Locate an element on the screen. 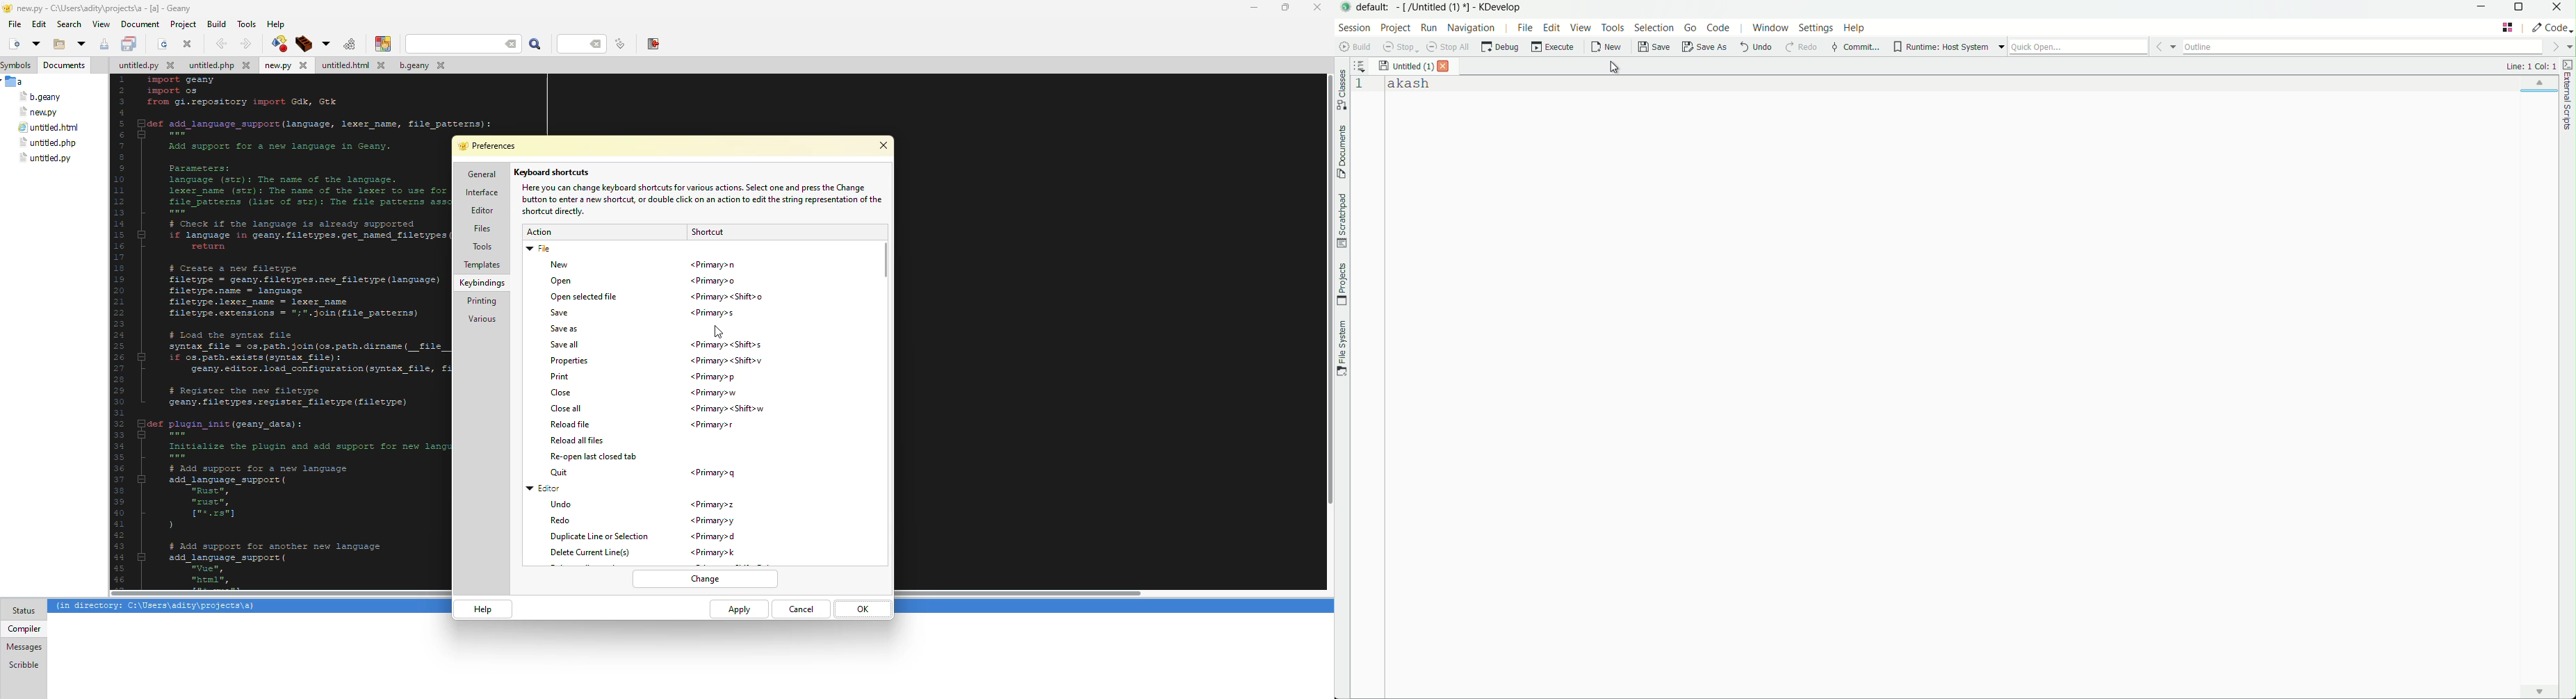 The width and height of the screenshot is (2576, 700). apply is located at coordinates (737, 610).